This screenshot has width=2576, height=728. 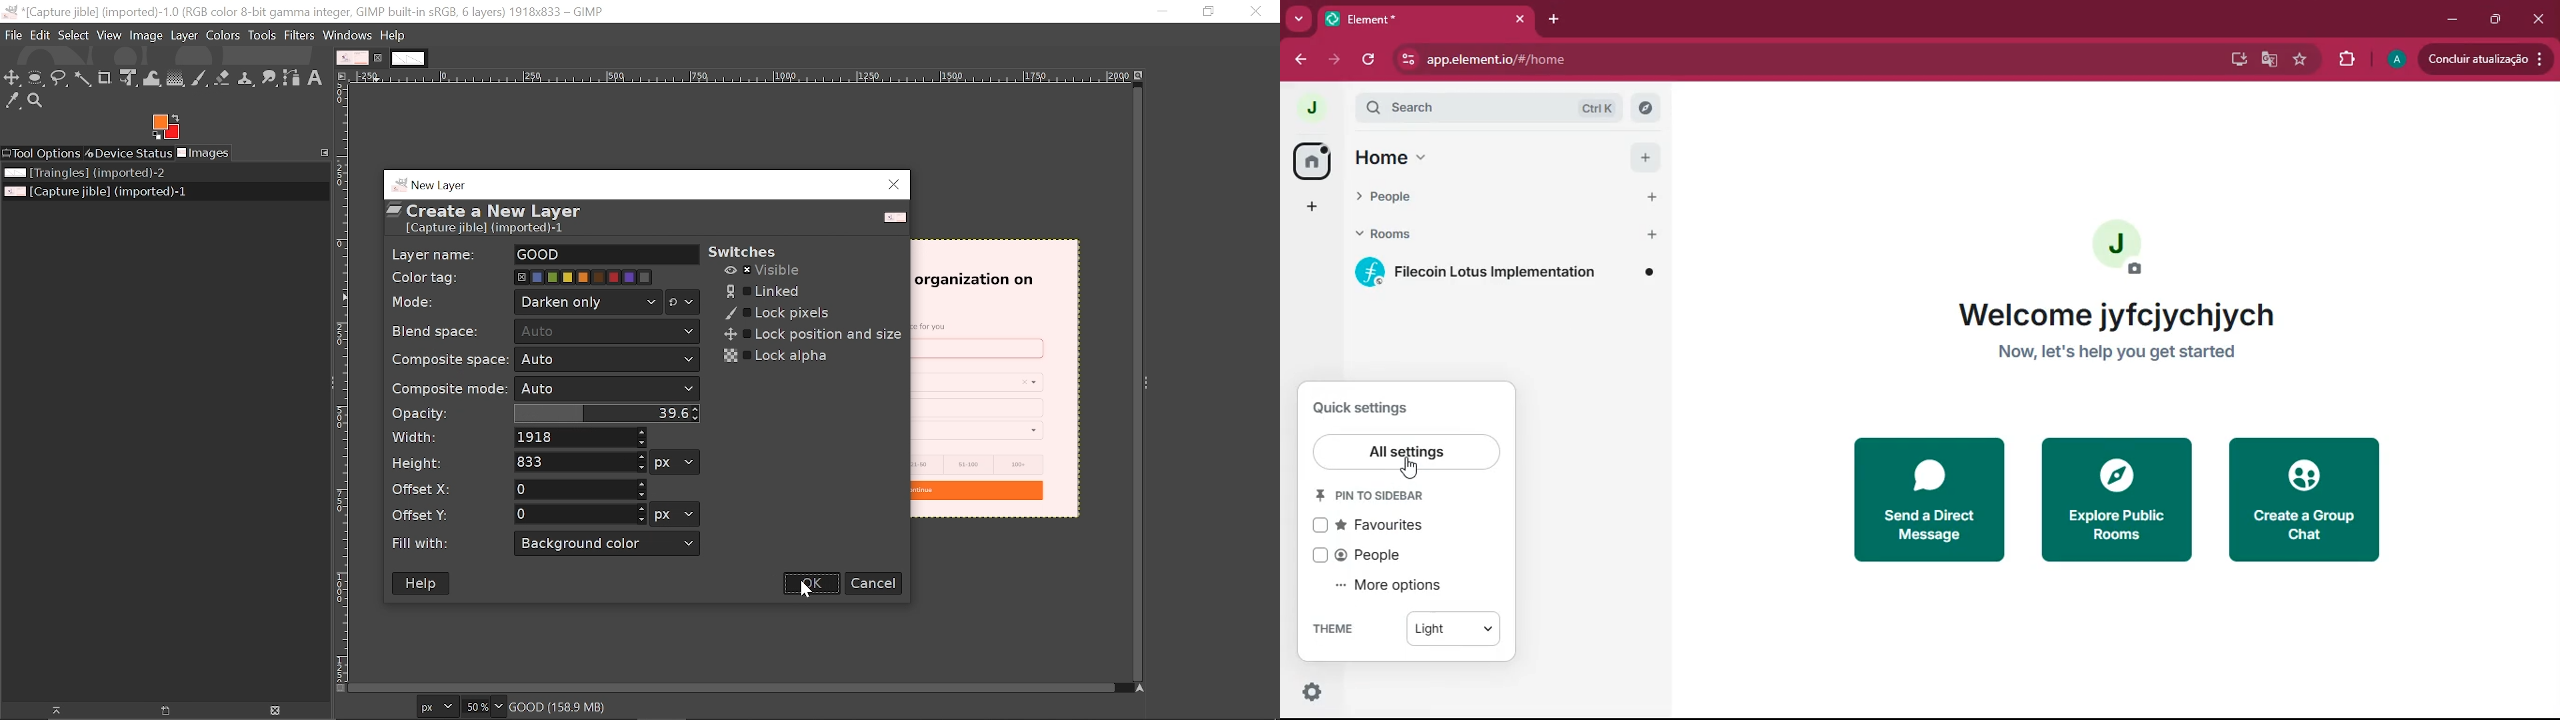 What do you see at coordinates (2120, 248) in the screenshot?
I see `profile picture` at bounding box center [2120, 248].